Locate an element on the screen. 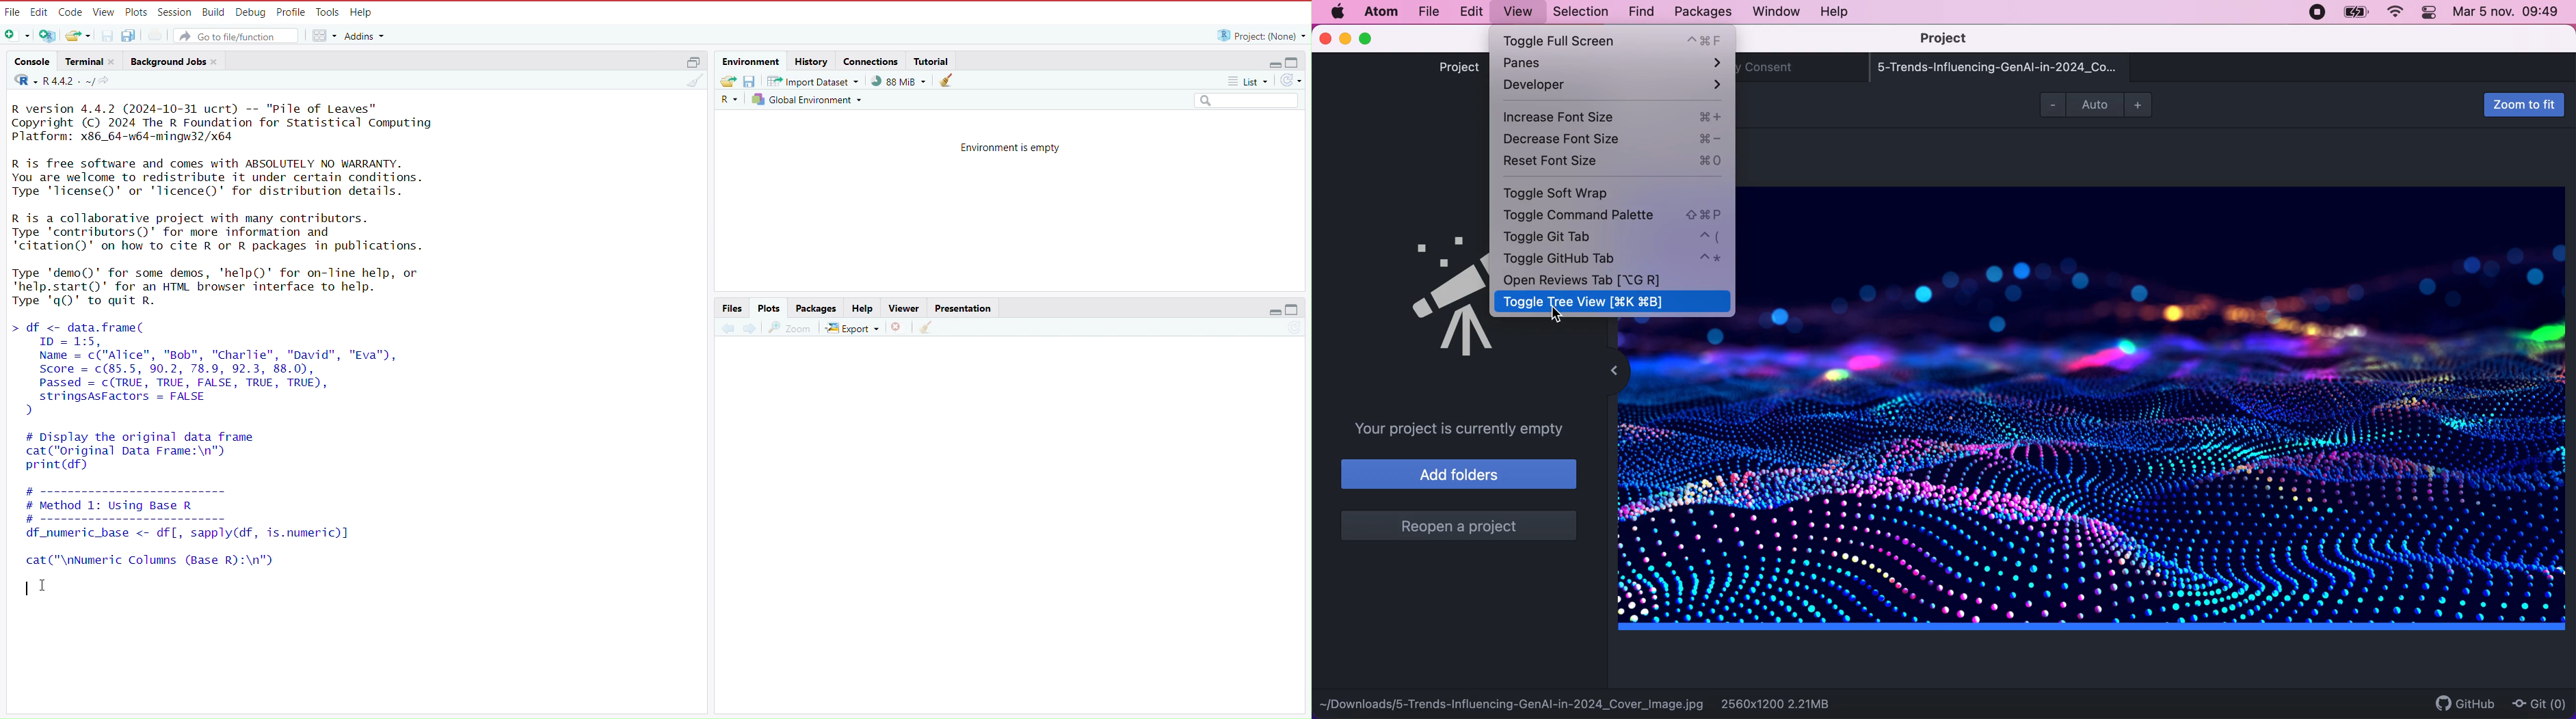  Environment is empty is located at coordinates (1009, 150).